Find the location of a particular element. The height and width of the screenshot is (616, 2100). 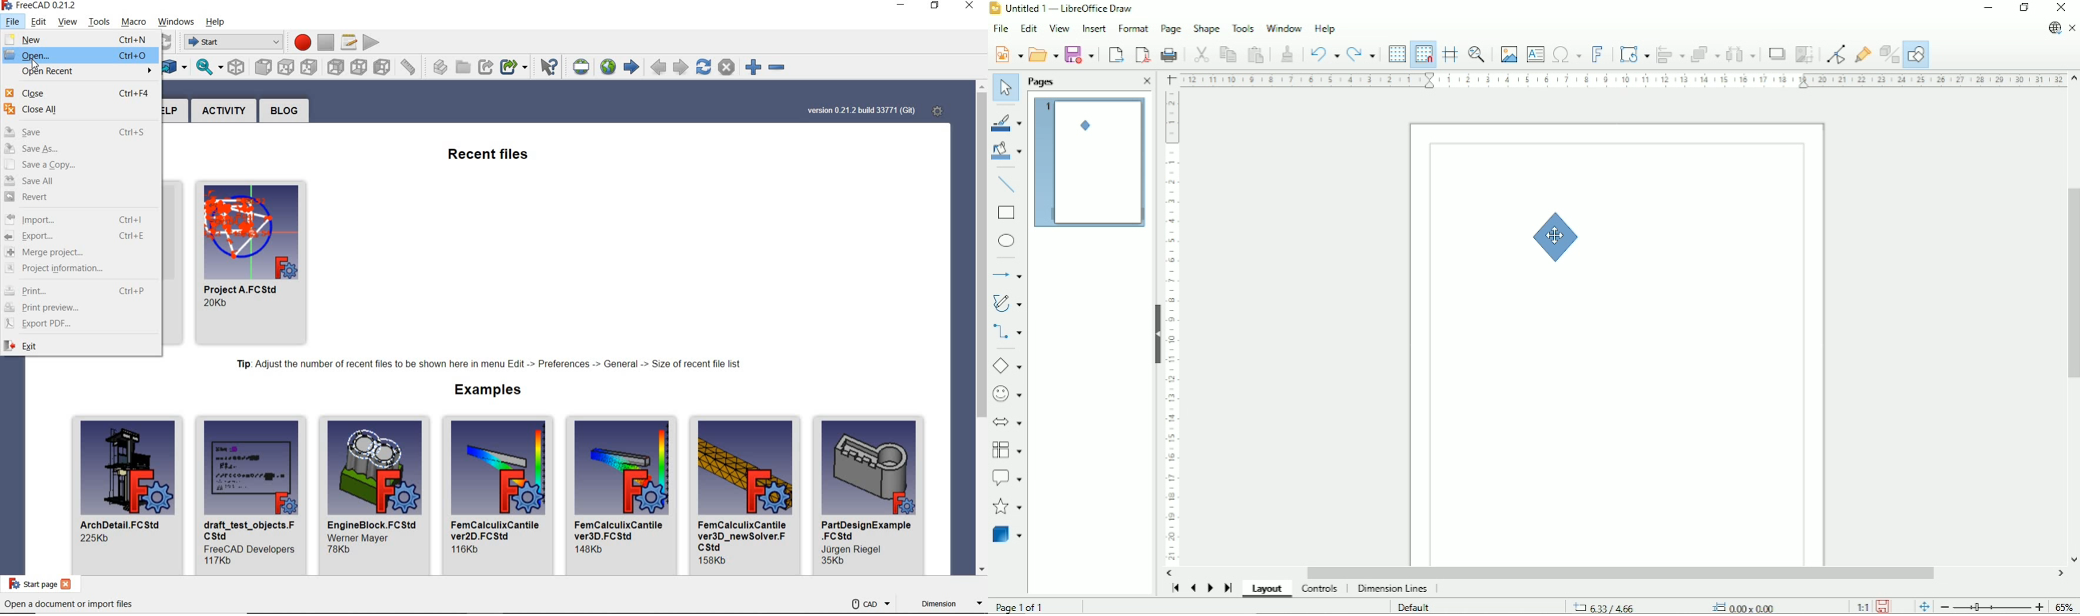

TIP is located at coordinates (492, 365).